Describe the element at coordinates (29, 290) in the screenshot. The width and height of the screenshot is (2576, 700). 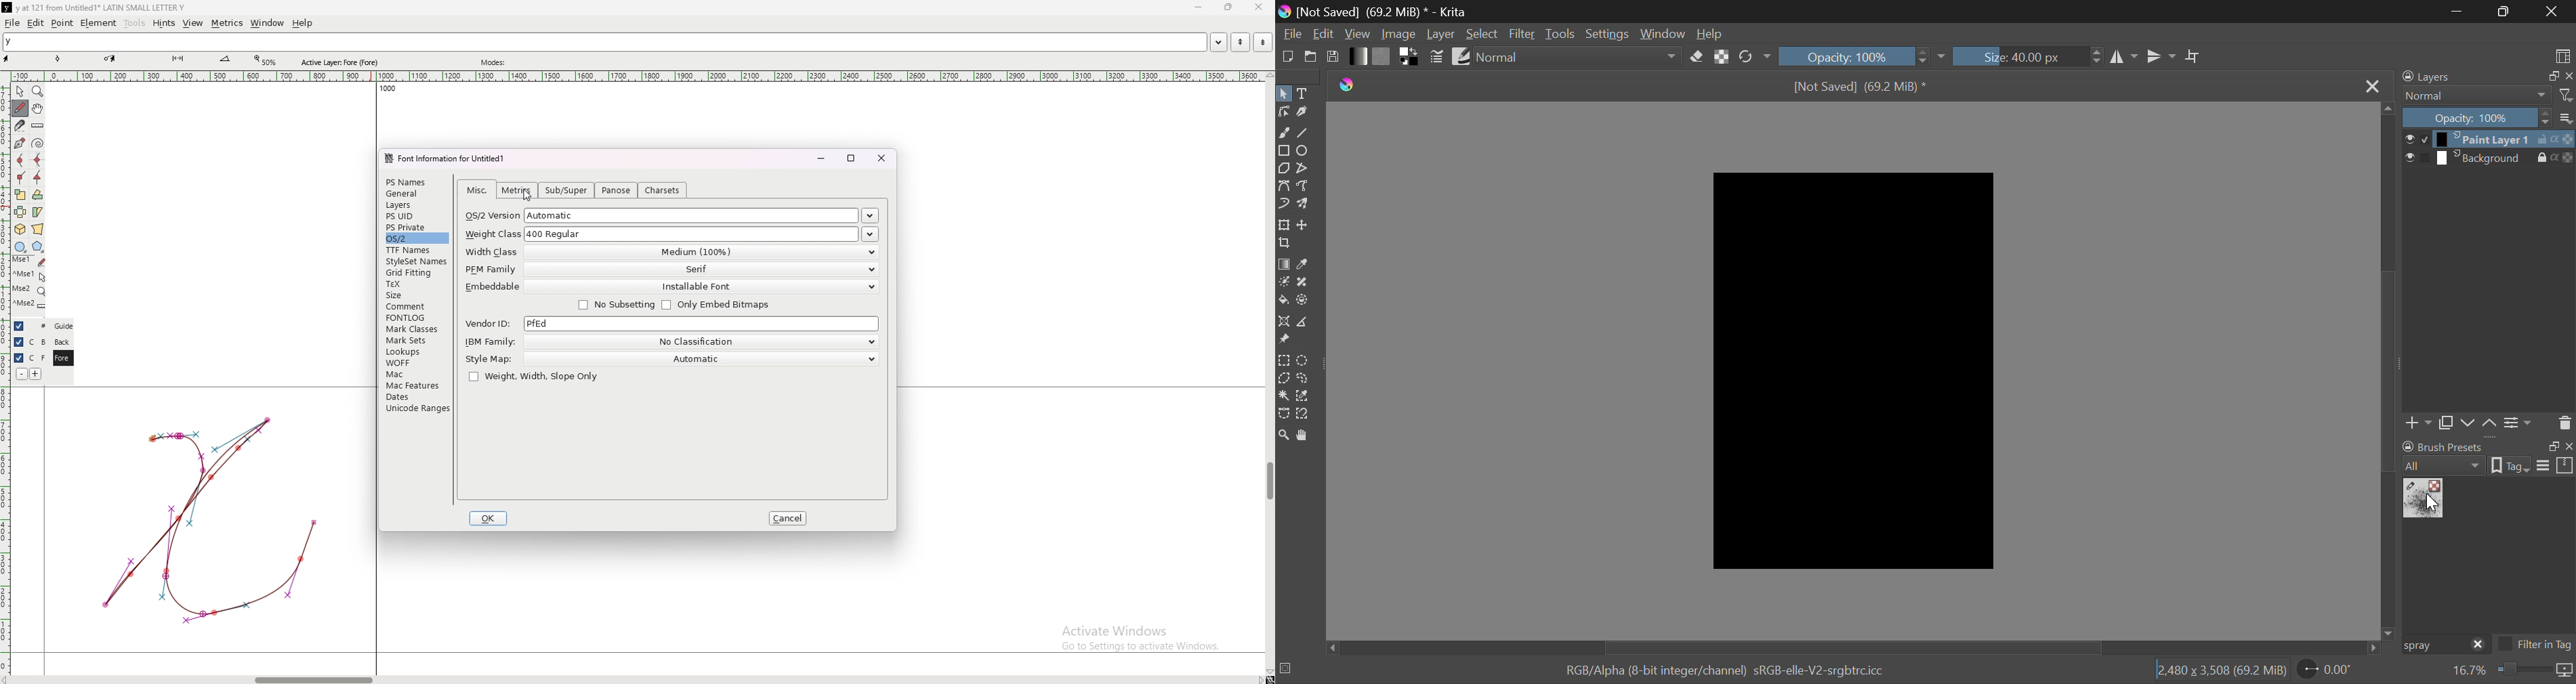
I see `mse 2` at that location.